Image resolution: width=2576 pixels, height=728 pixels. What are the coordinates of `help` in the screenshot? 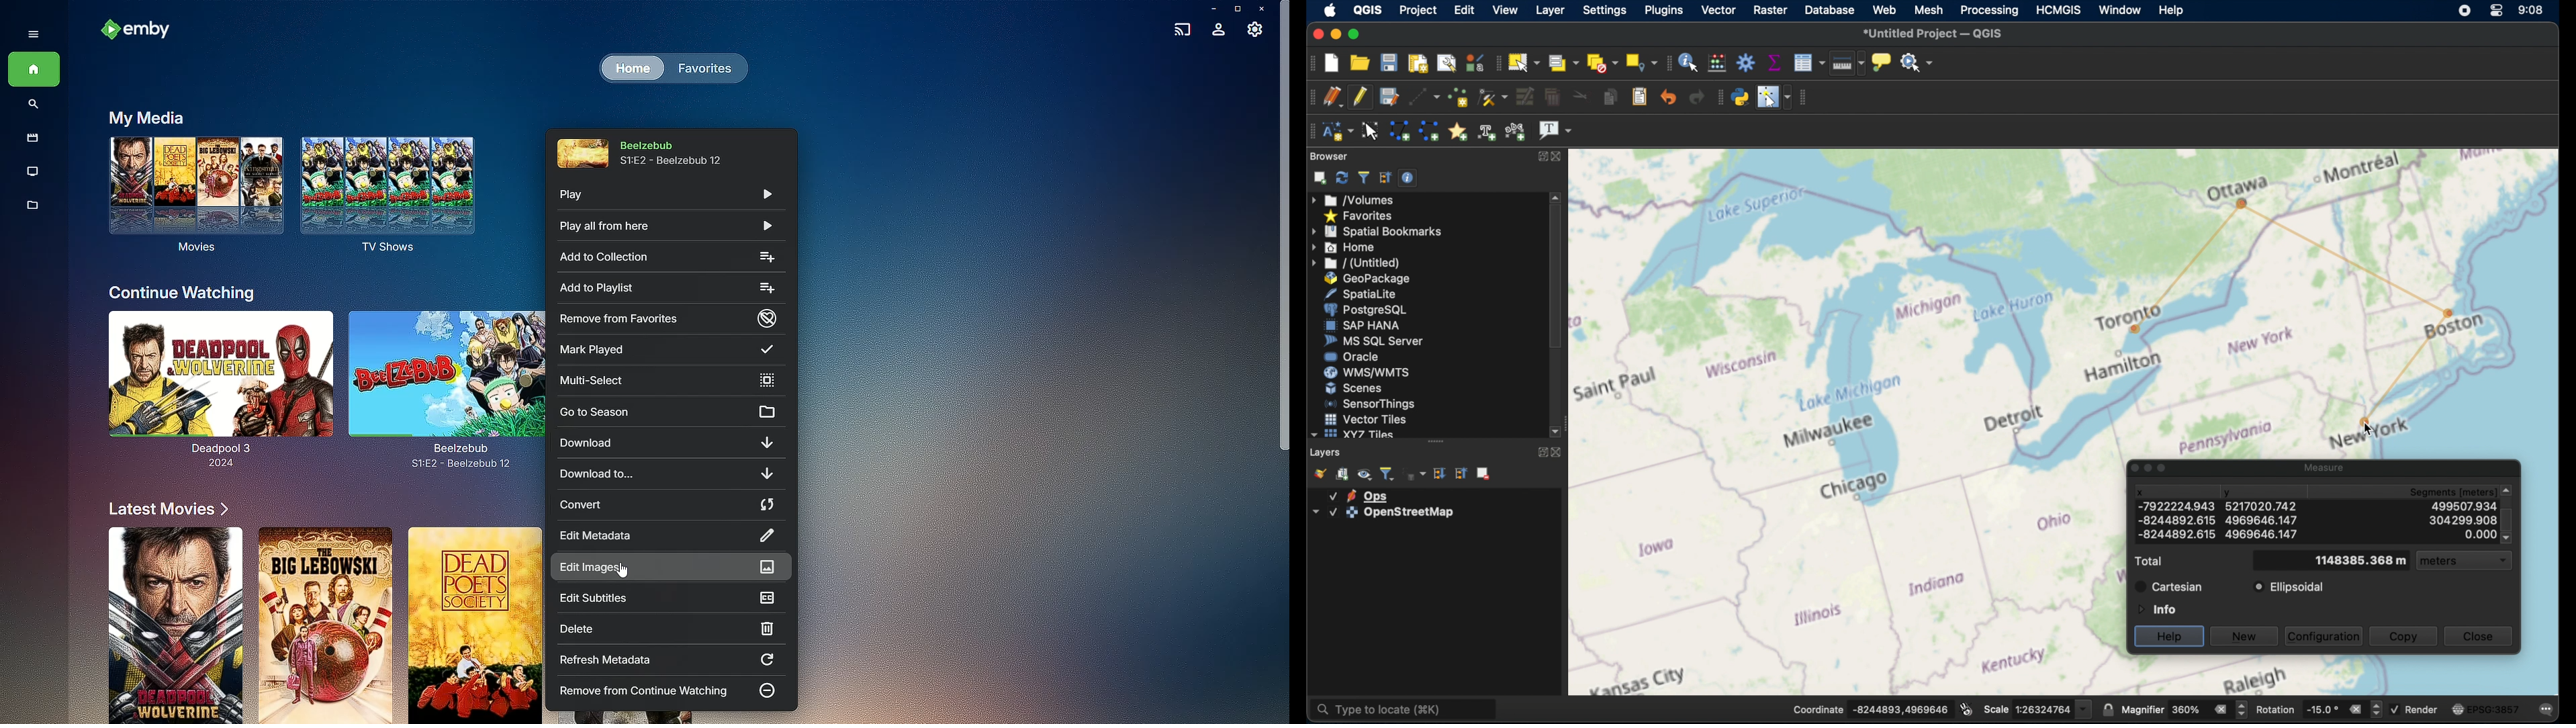 It's located at (2170, 9).